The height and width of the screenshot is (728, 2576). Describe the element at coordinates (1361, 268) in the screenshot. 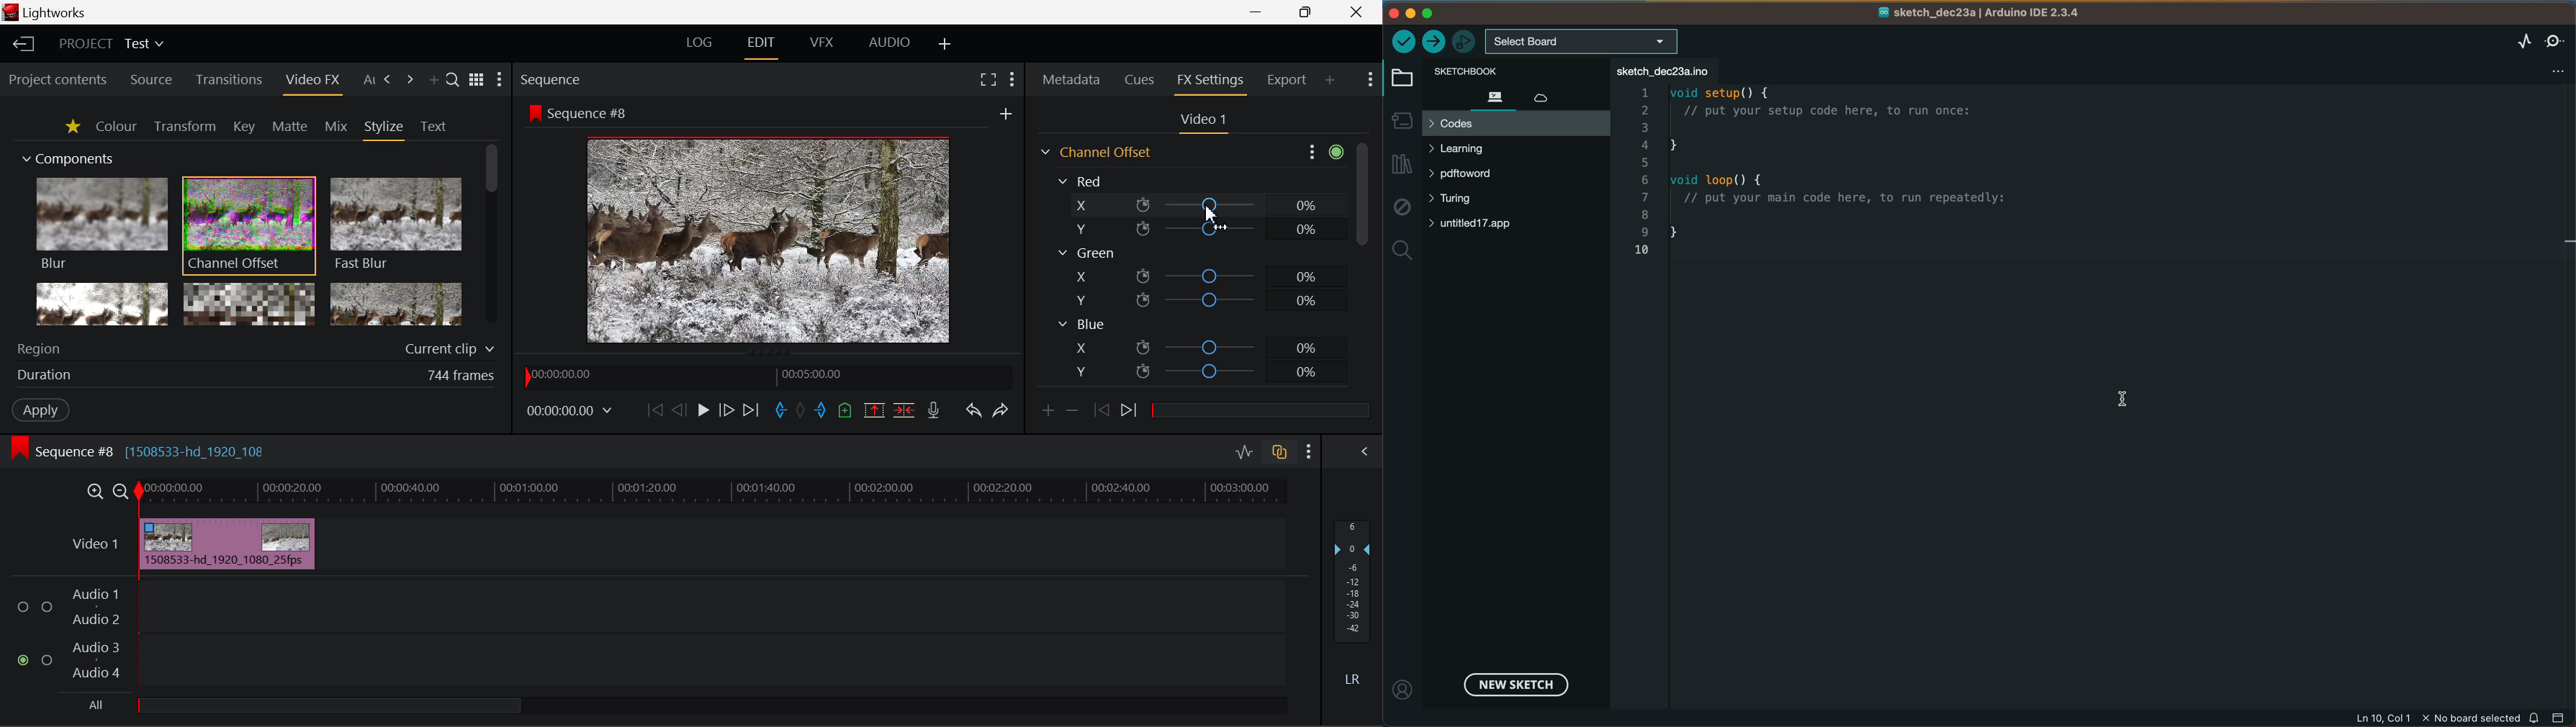

I see `Scroll Bar` at that location.